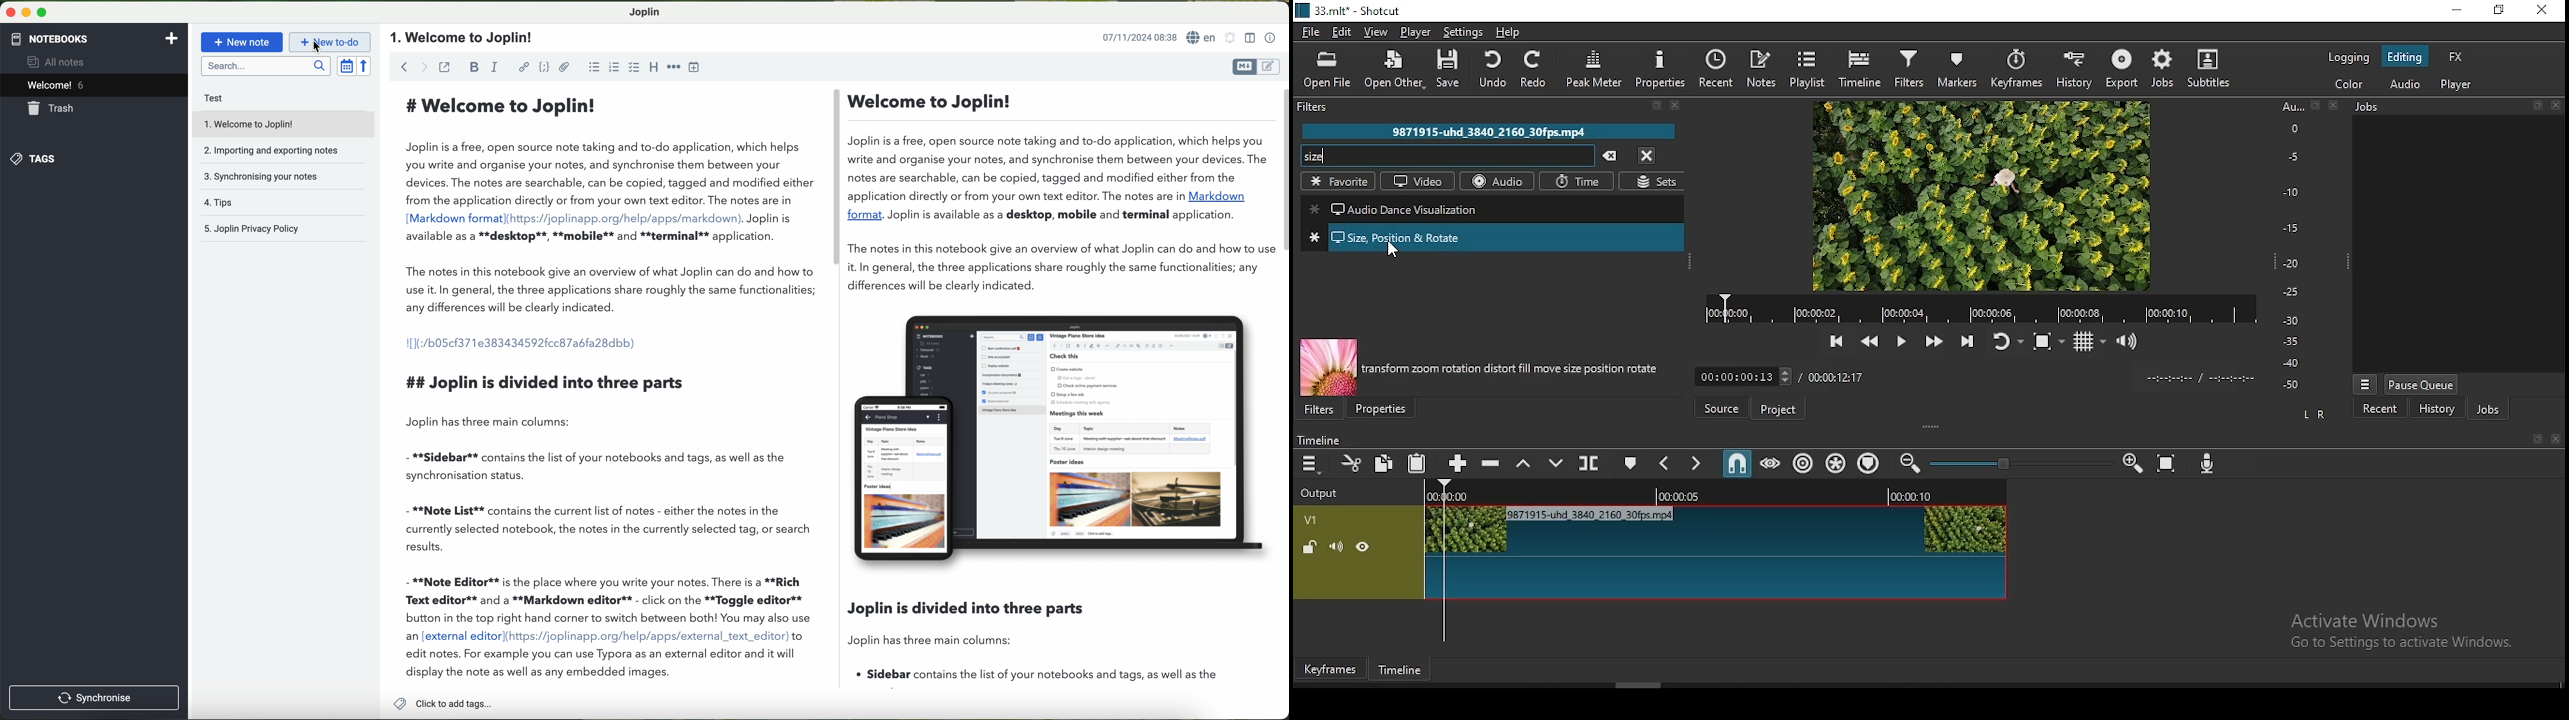  What do you see at coordinates (1696, 462) in the screenshot?
I see `next marker` at bounding box center [1696, 462].